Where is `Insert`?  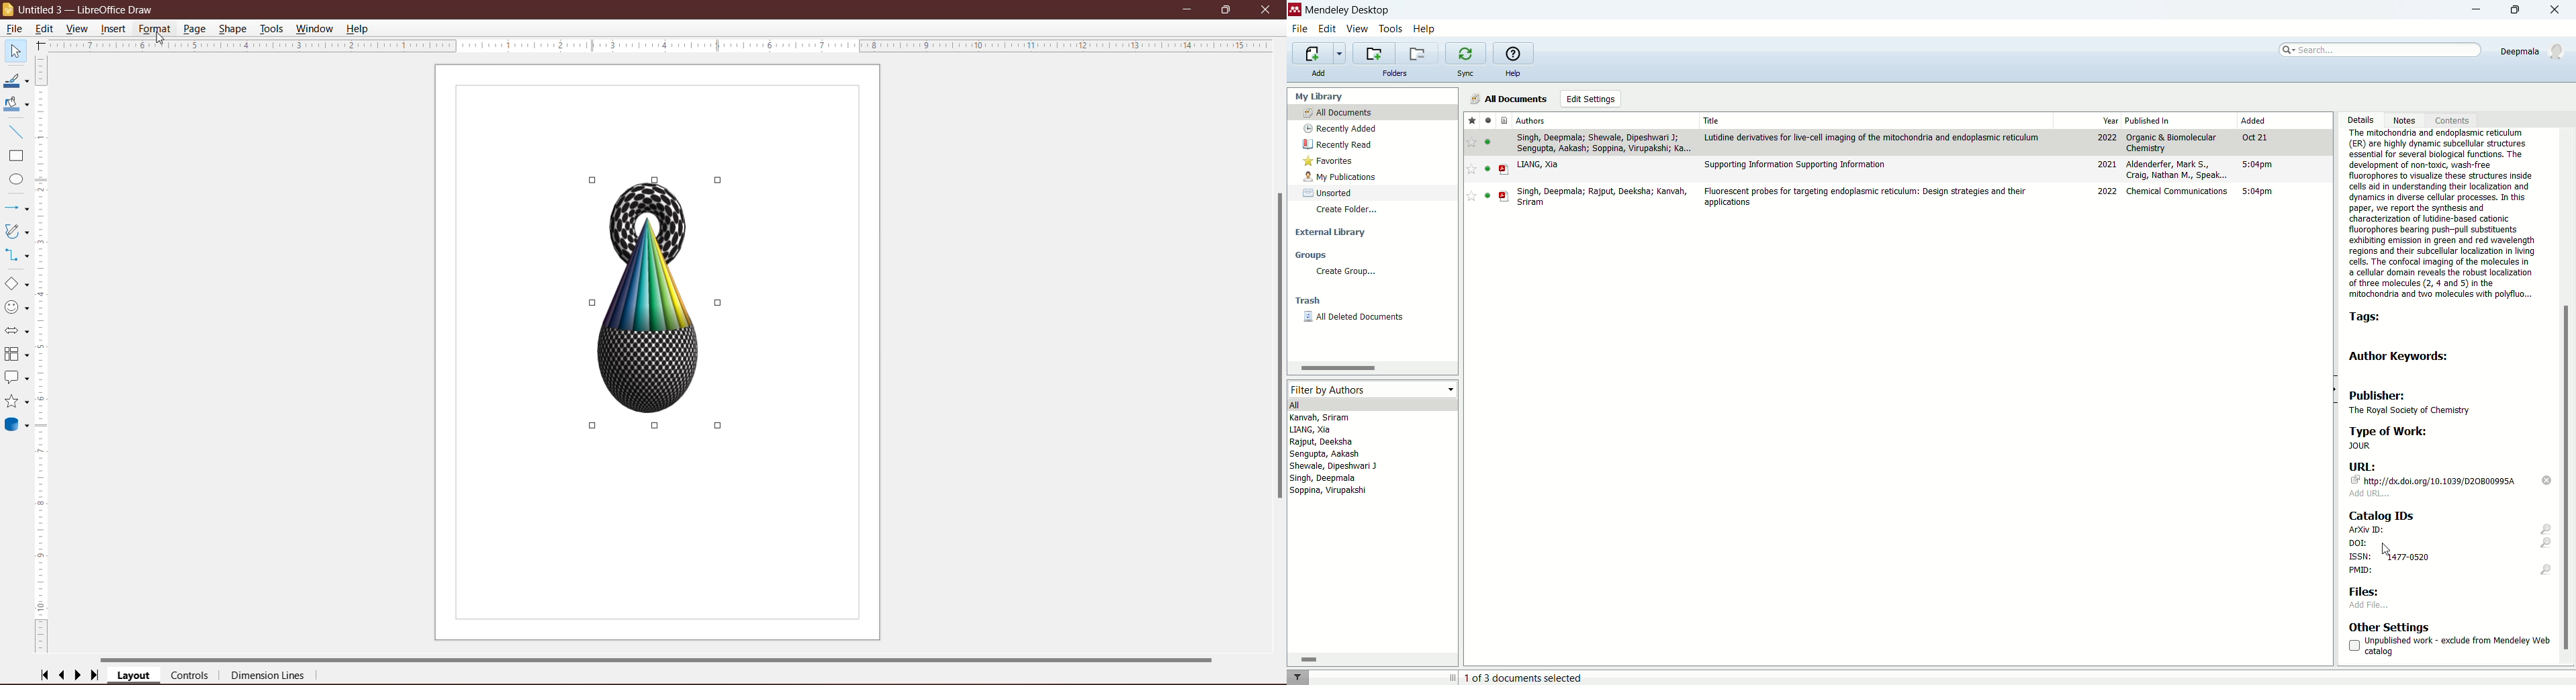 Insert is located at coordinates (114, 29).